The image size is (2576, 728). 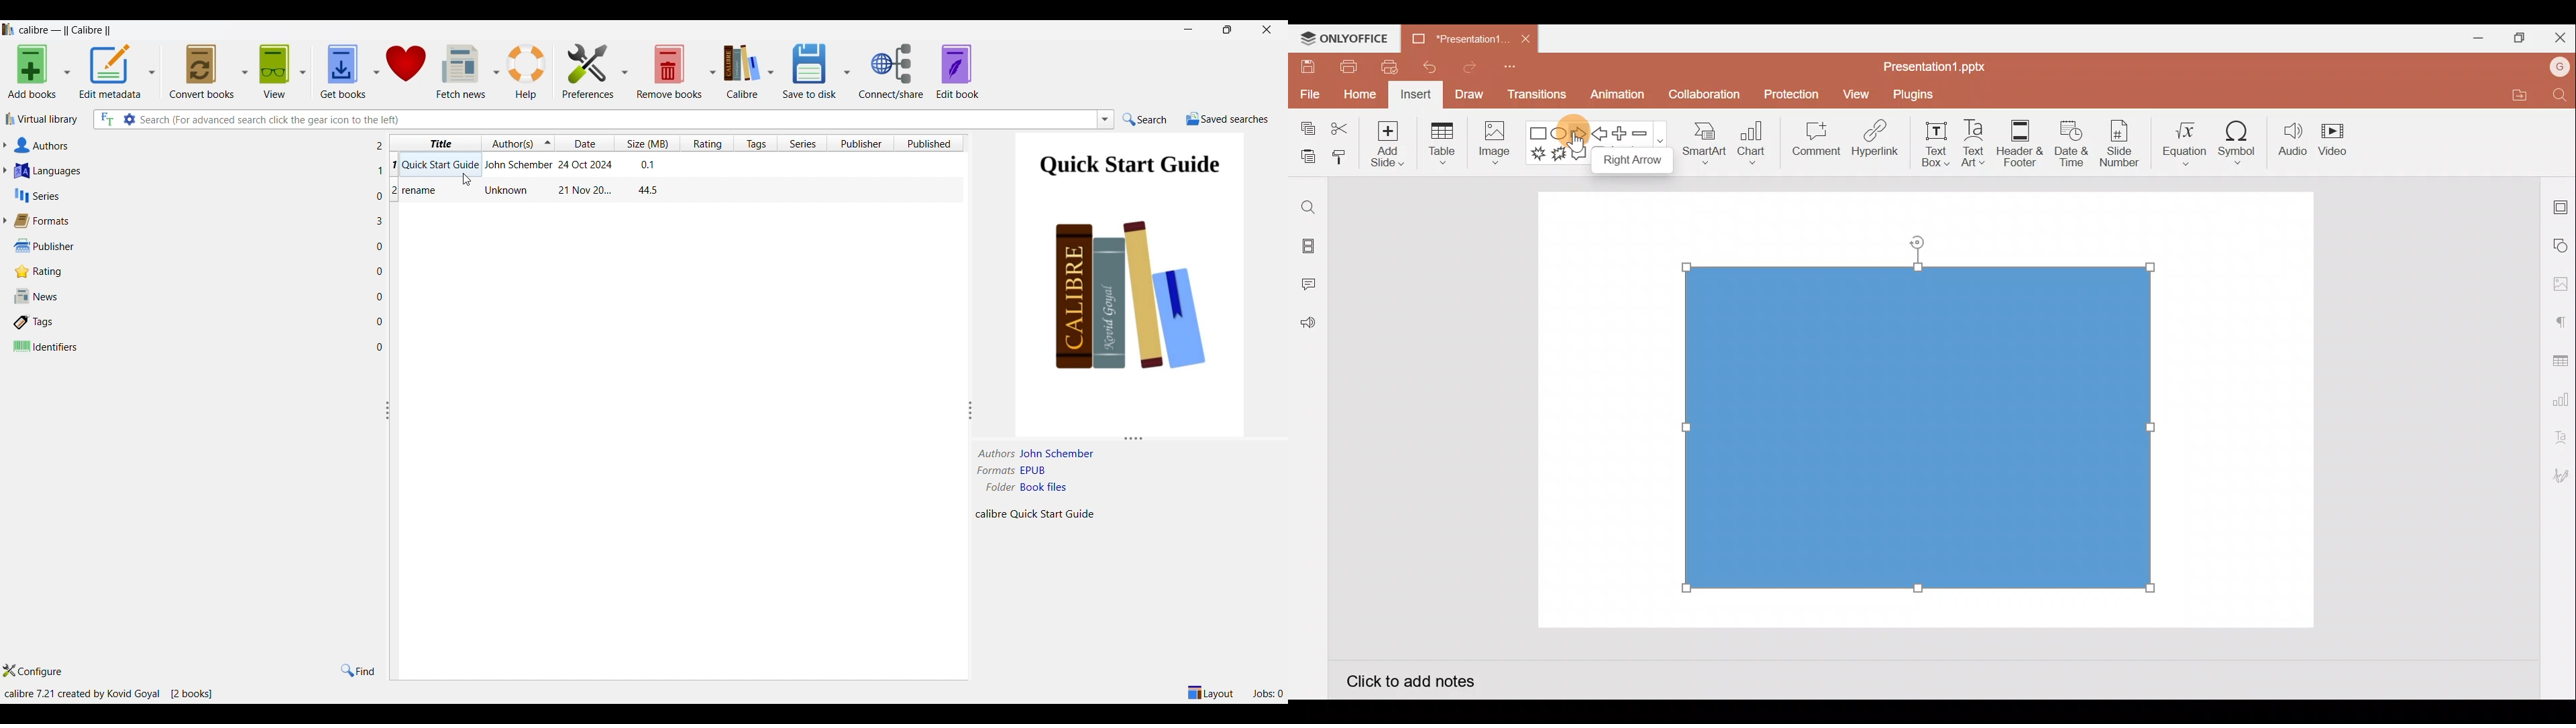 What do you see at coordinates (1811, 141) in the screenshot?
I see `Comment` at bounding box center [1811, 141].